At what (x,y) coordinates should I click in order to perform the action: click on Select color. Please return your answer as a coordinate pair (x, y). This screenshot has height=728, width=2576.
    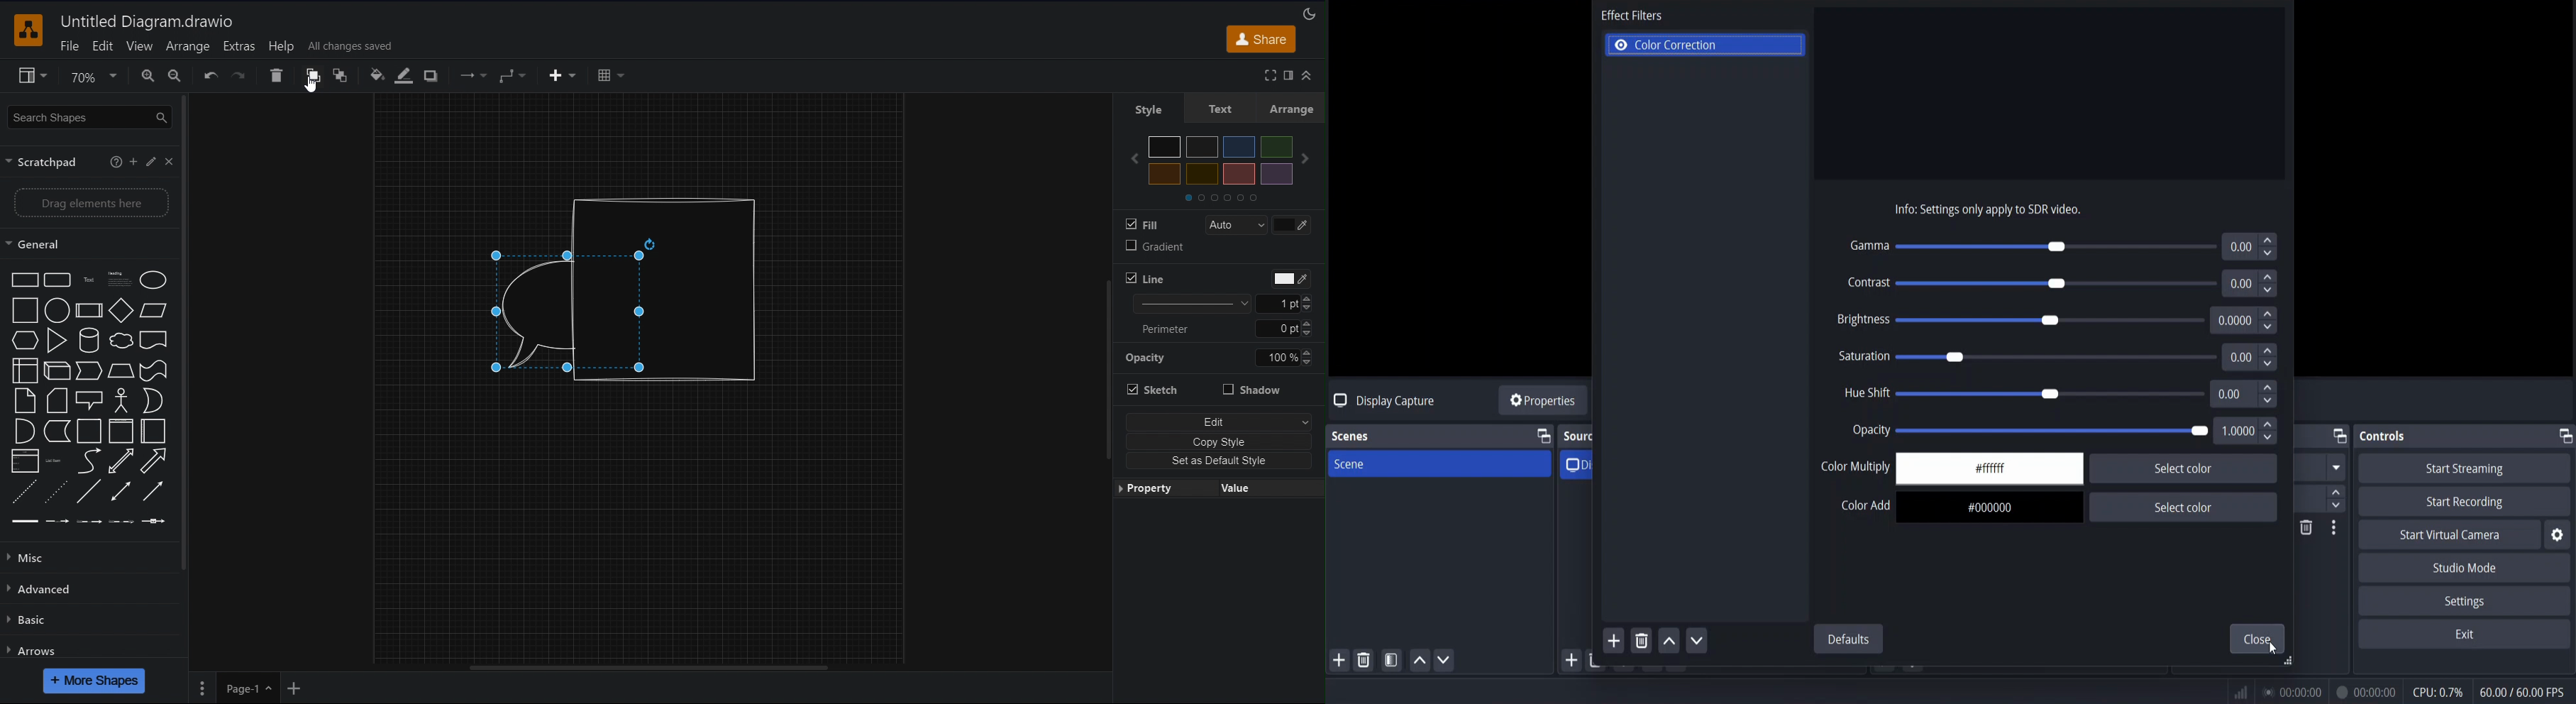
    Looking at the image, I should click on (2180, 466).